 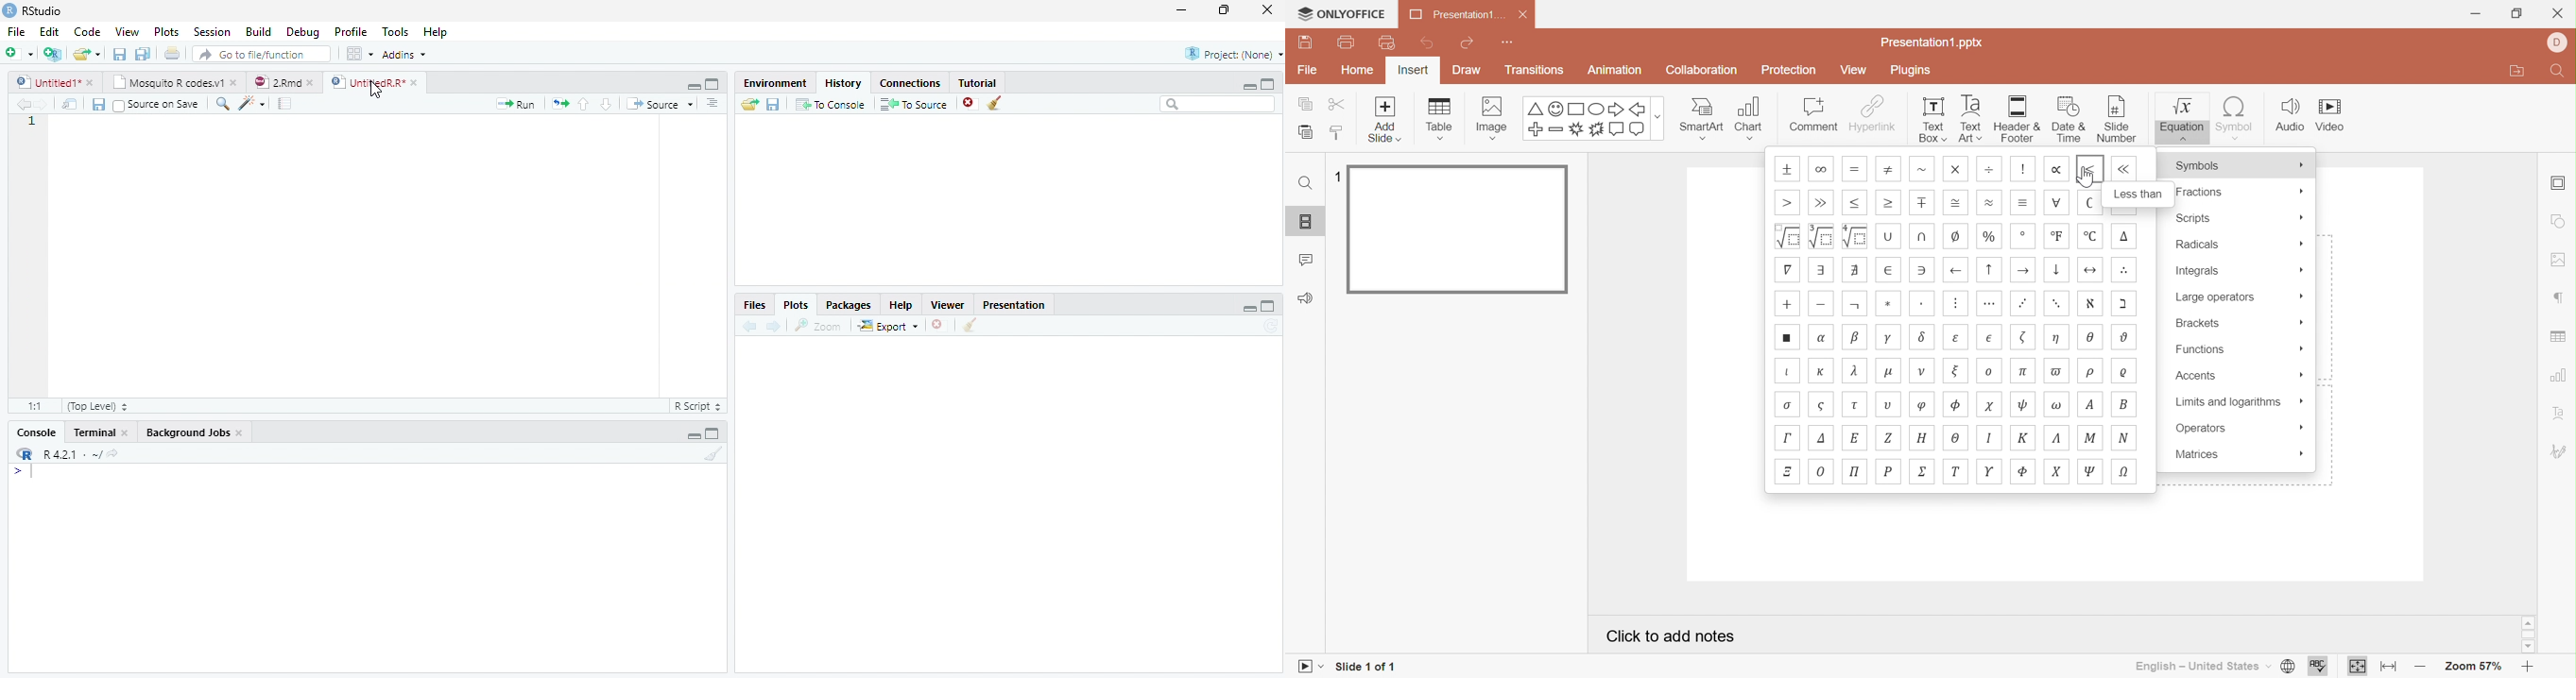 What do you see at coordinates (2240, 454) in the screenshot?
I see `Matrices` at bounding box center [2240, 454].